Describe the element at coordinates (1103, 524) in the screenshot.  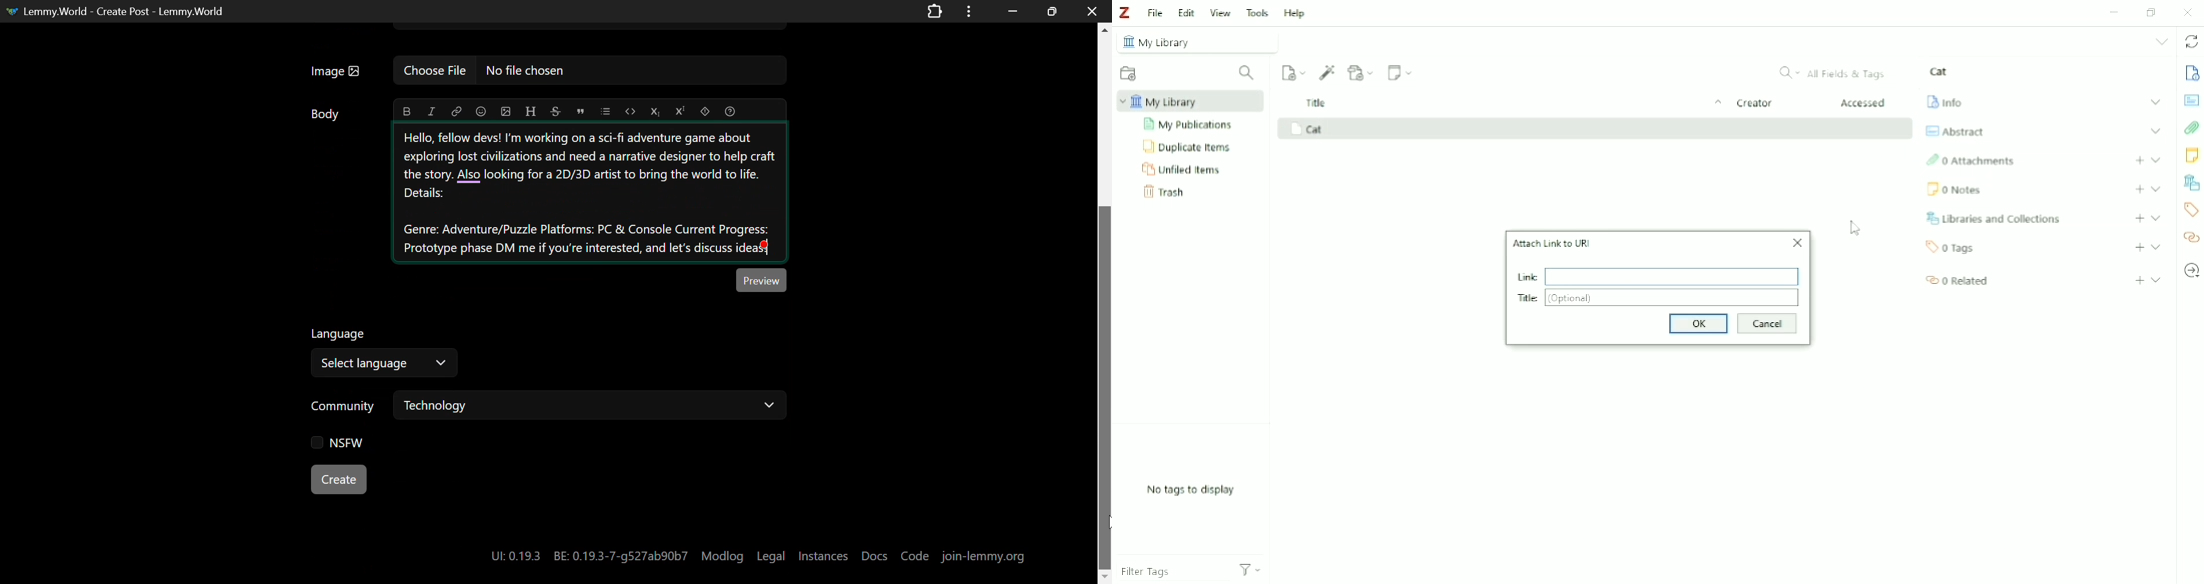
I see `DRAG_TO Cursor Position` at that location.